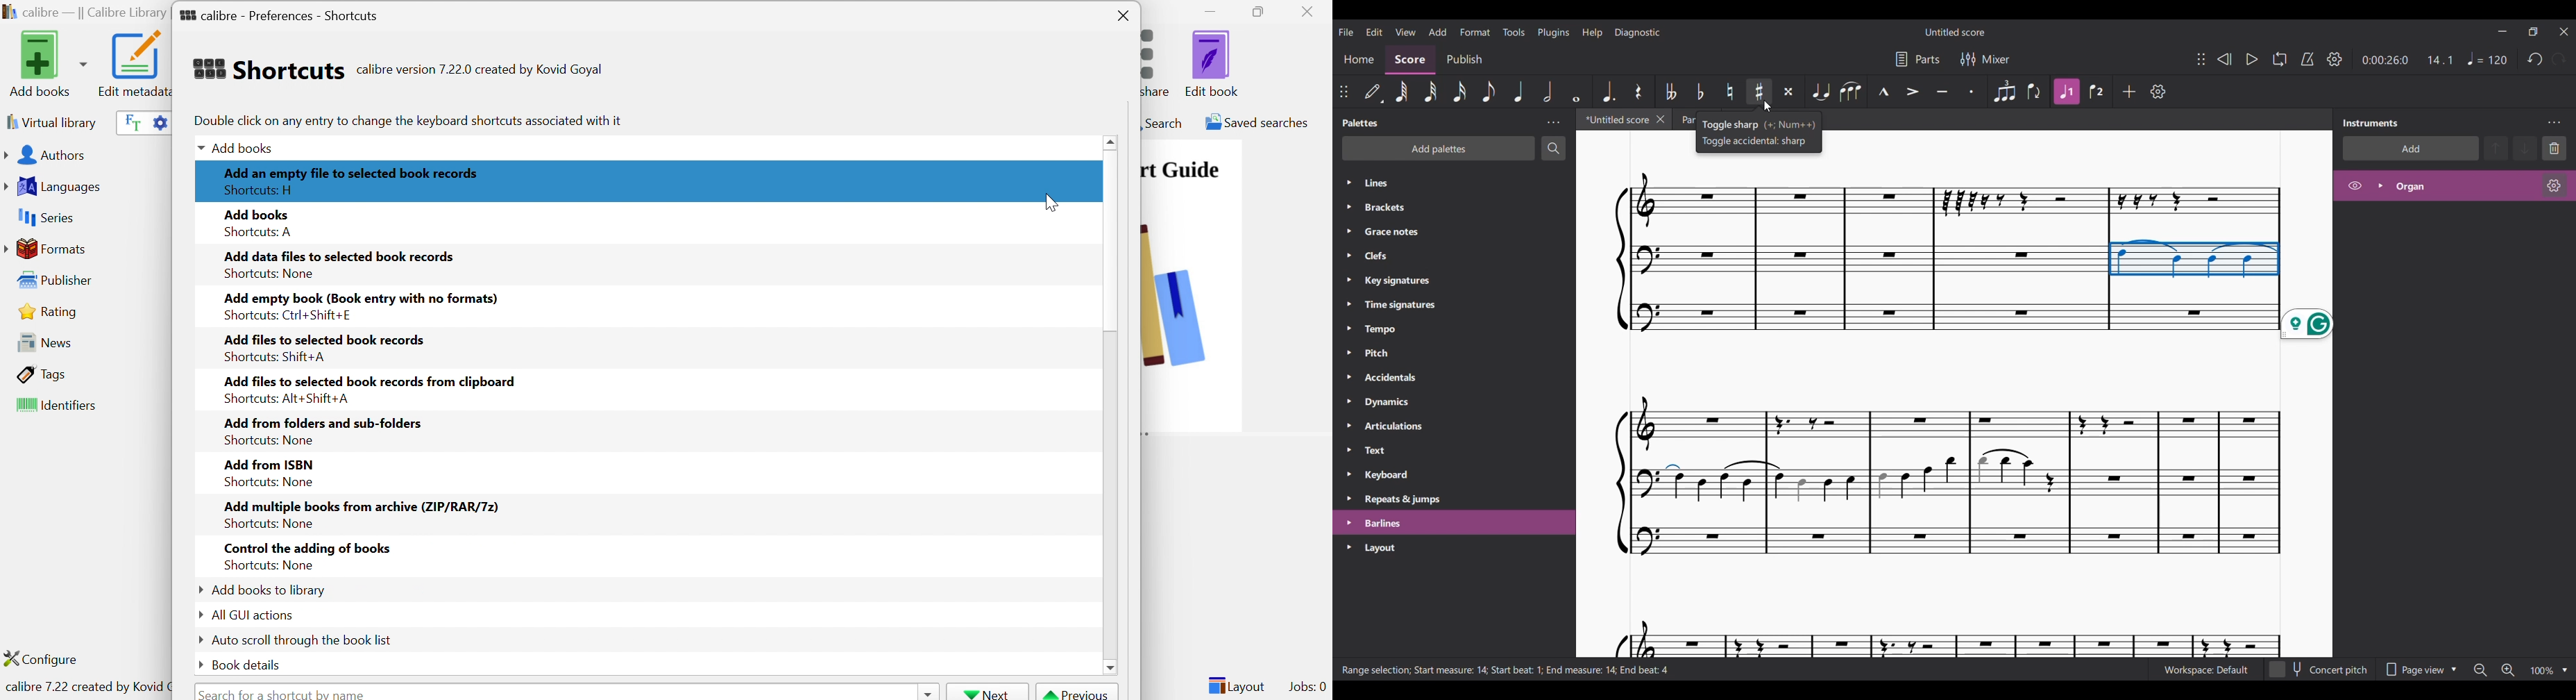 The image size is (2576, 700). I want to click on Toggle double sharp, so click(1788, 91).